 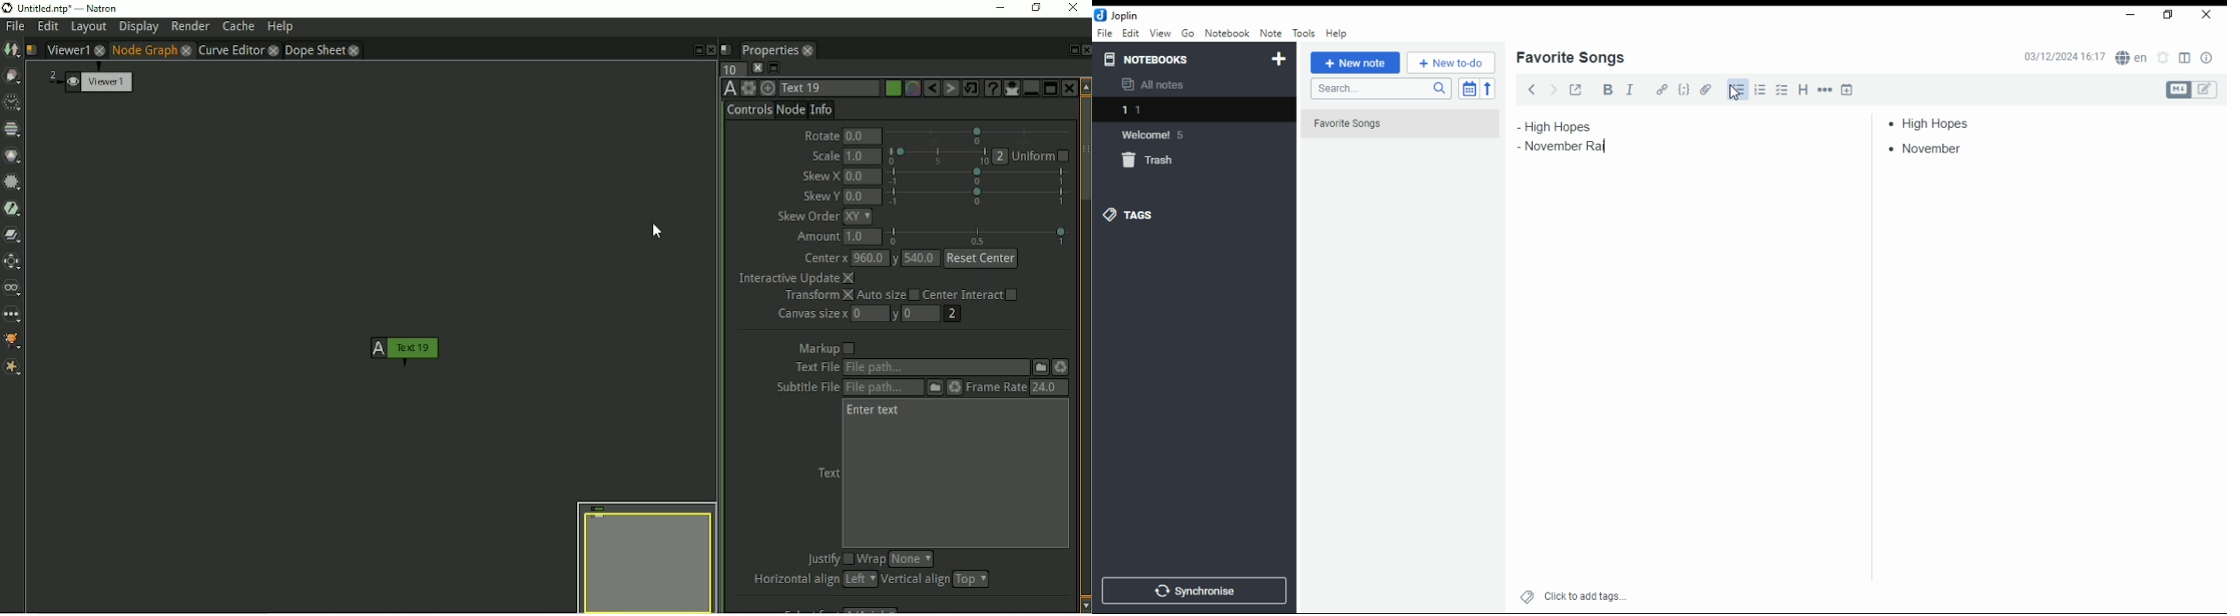 What do you see at coordinates (1380, 89) in the screenshot?
I see `search` at bounding box center [1380, 89].